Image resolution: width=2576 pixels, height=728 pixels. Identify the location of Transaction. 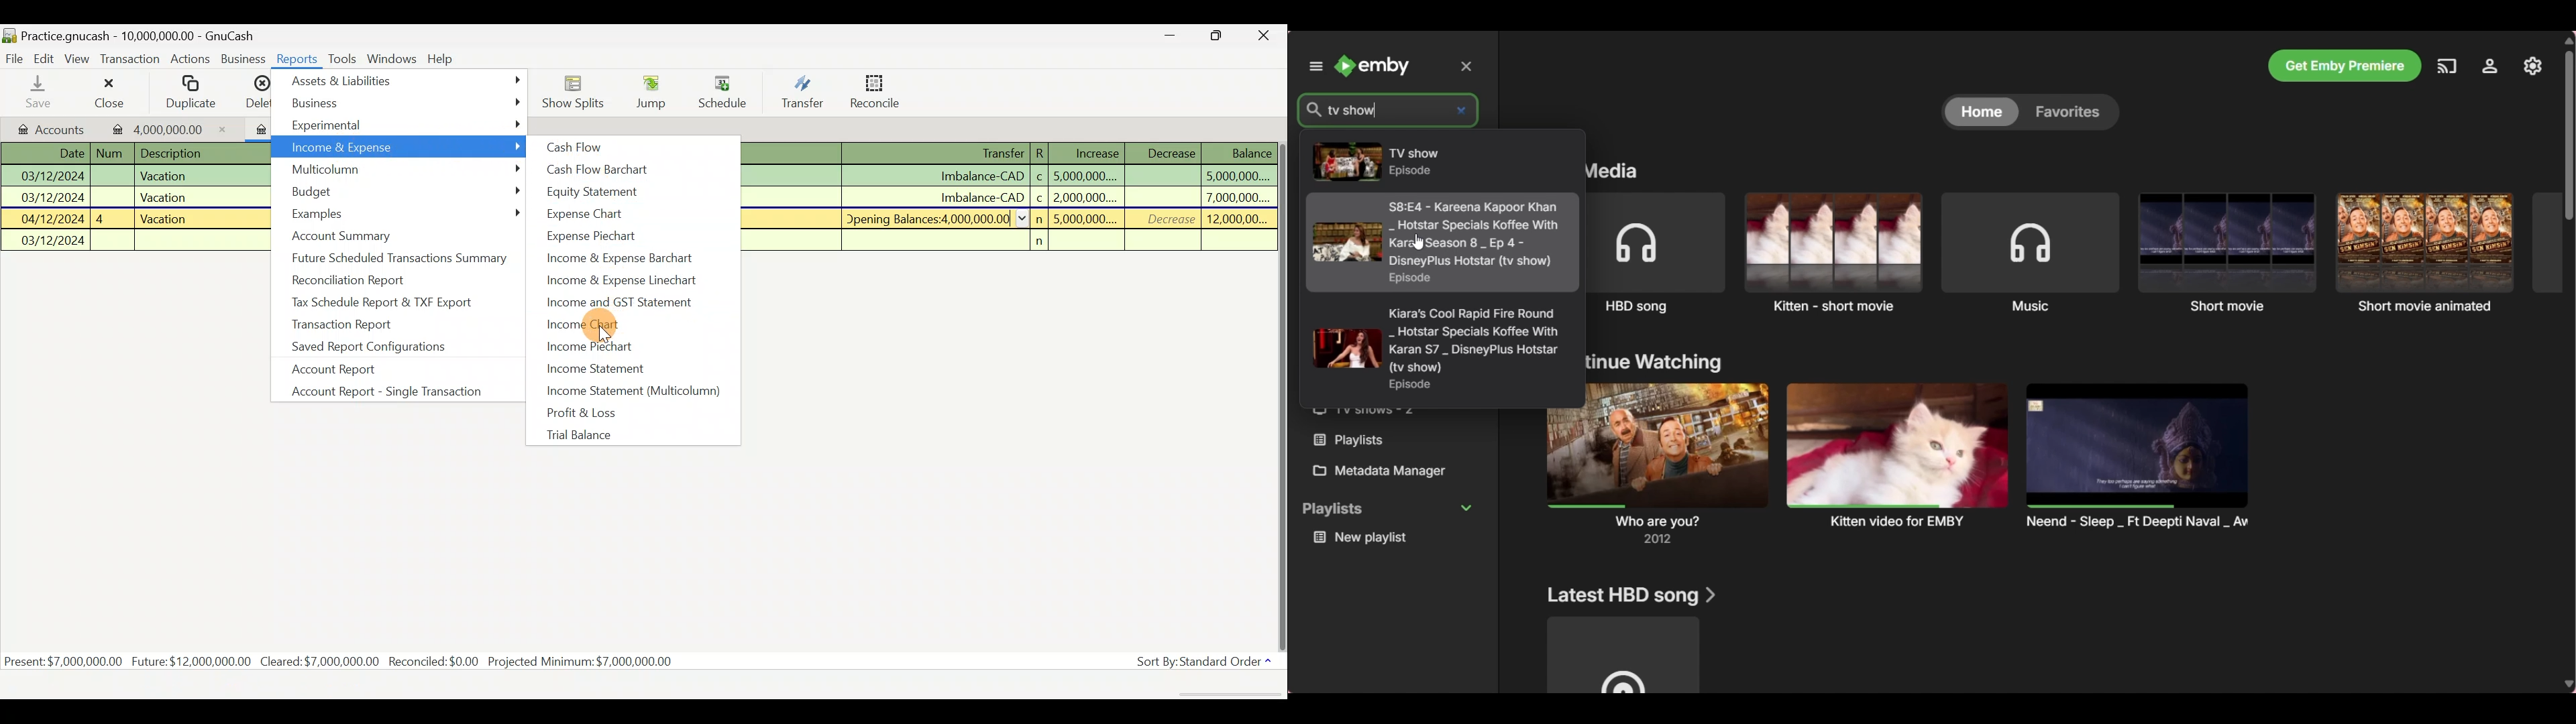
(130, 60).